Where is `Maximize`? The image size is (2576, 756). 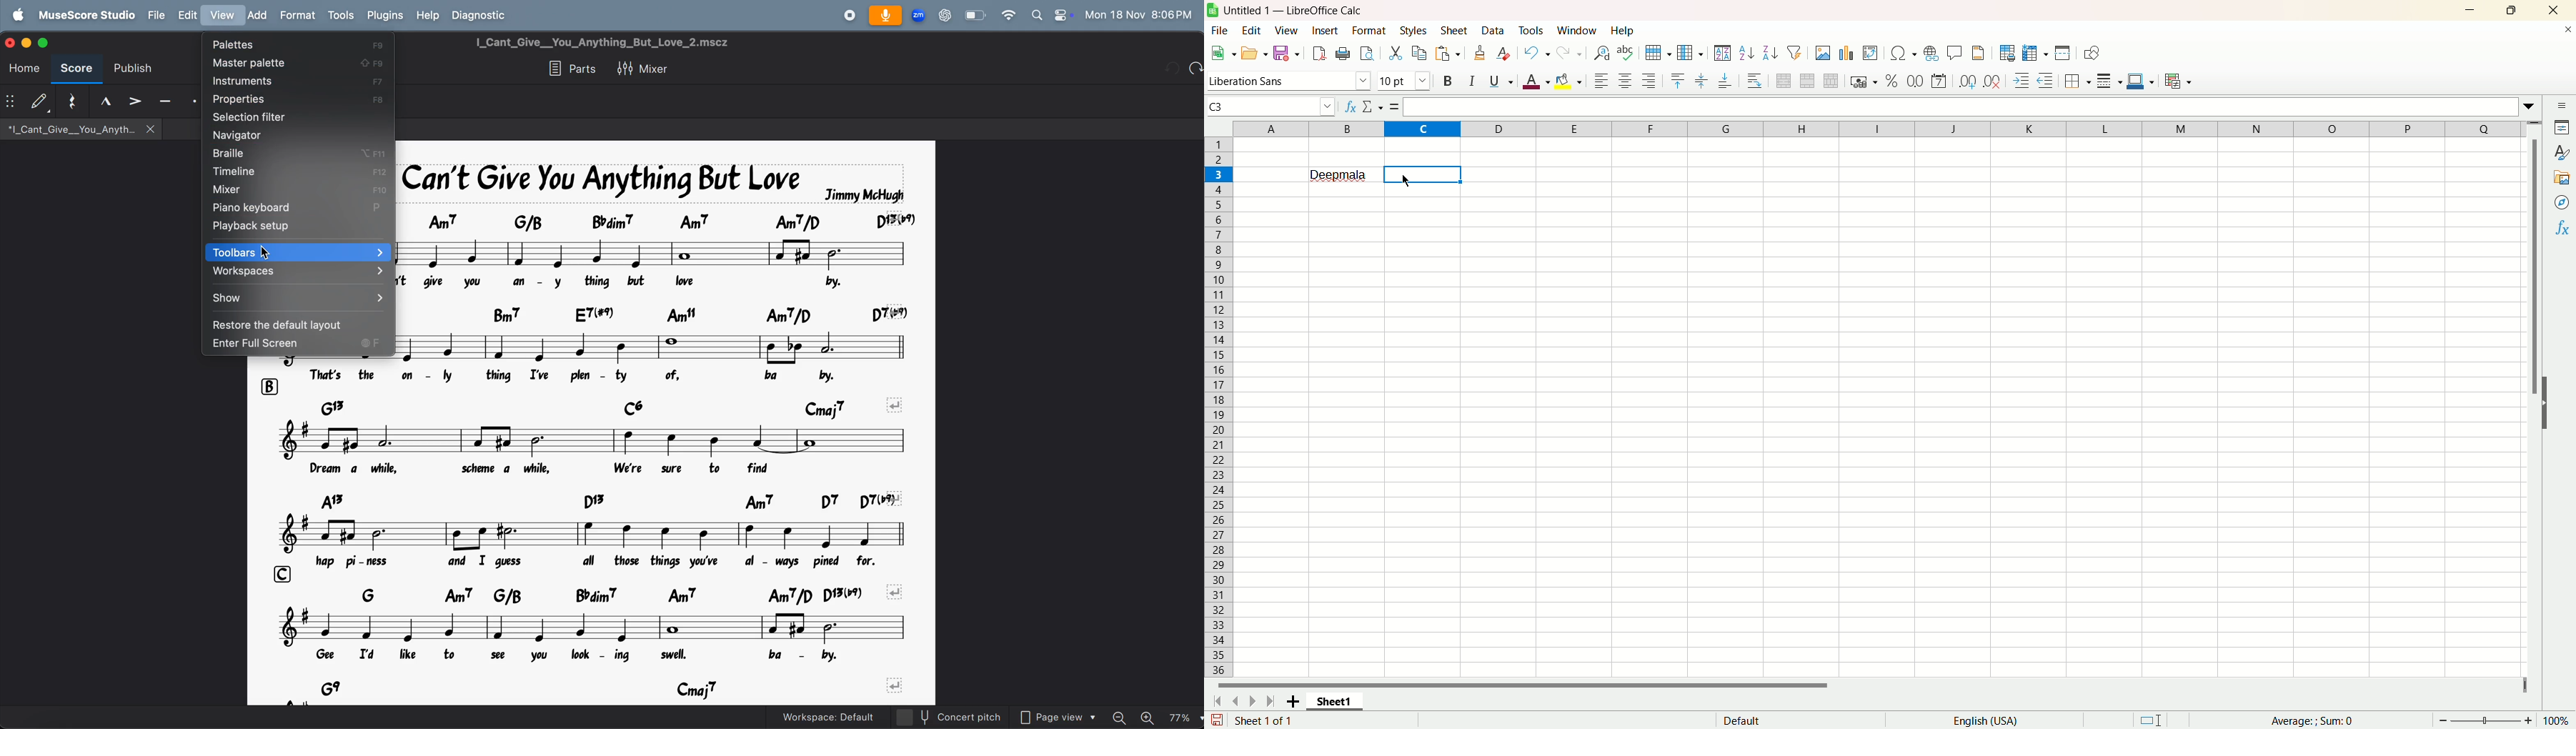
Maximize is located at coordinates (2515, 9).